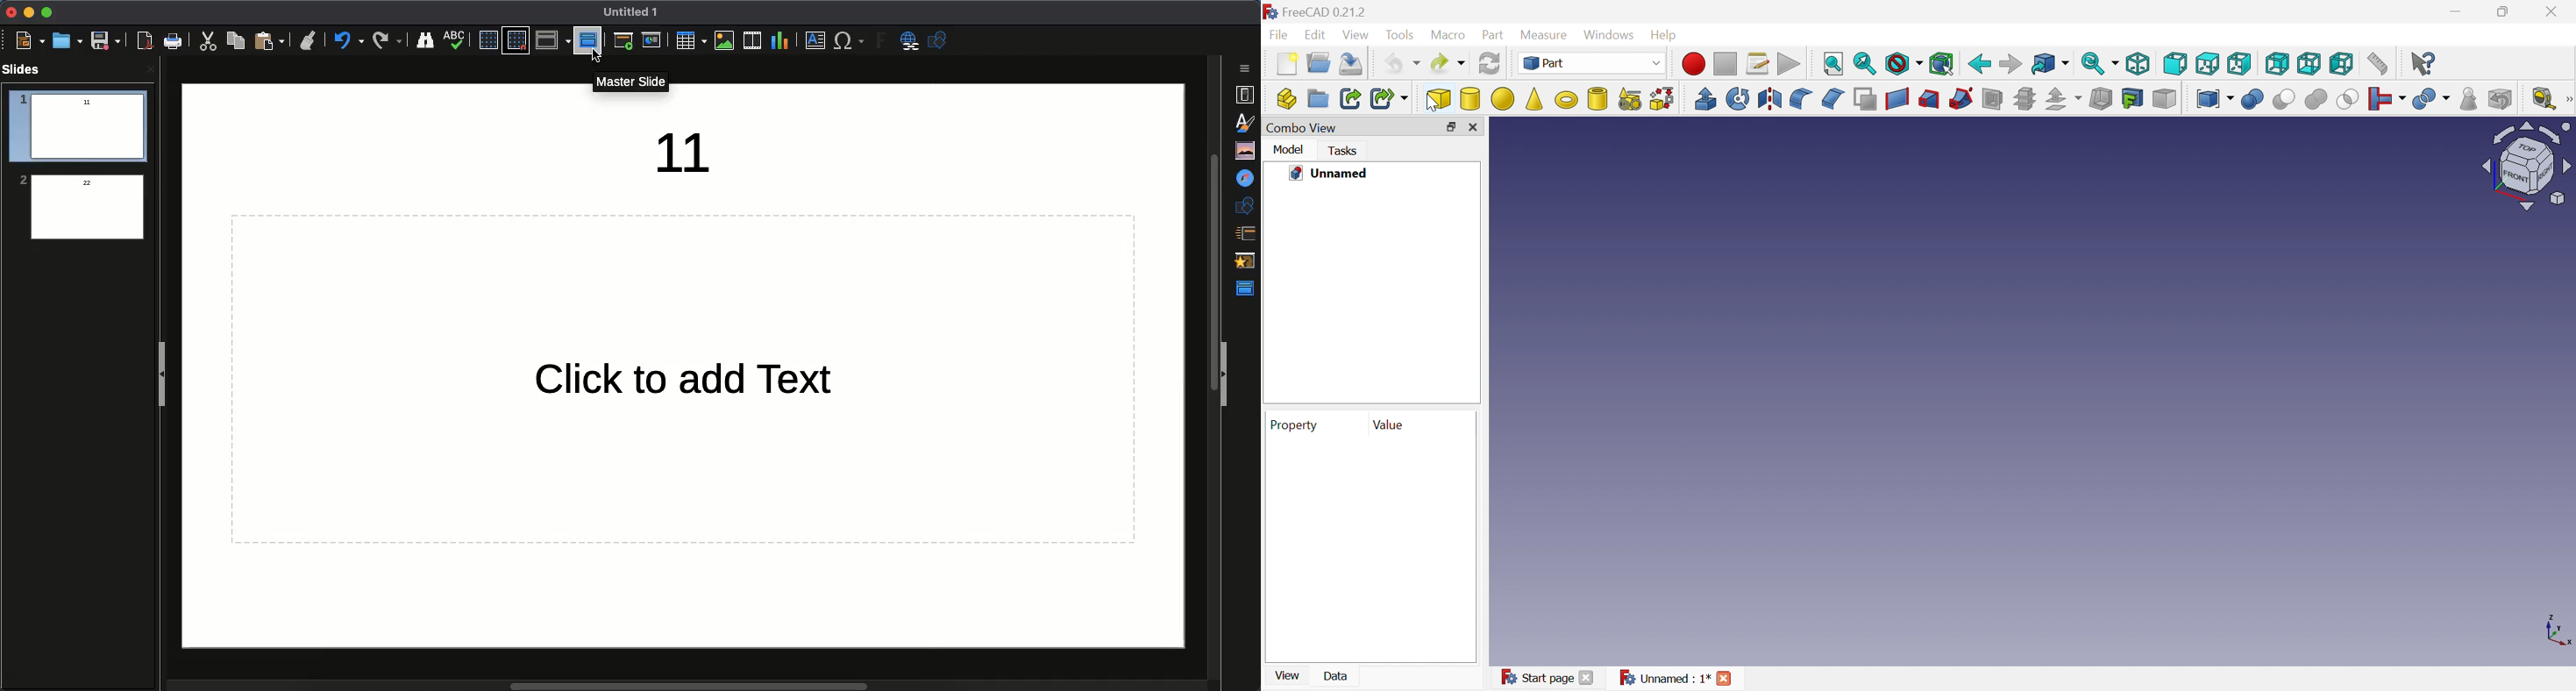 This screenshot has width=2576, height=700. I want to click on cursor, so click(1435, 105).